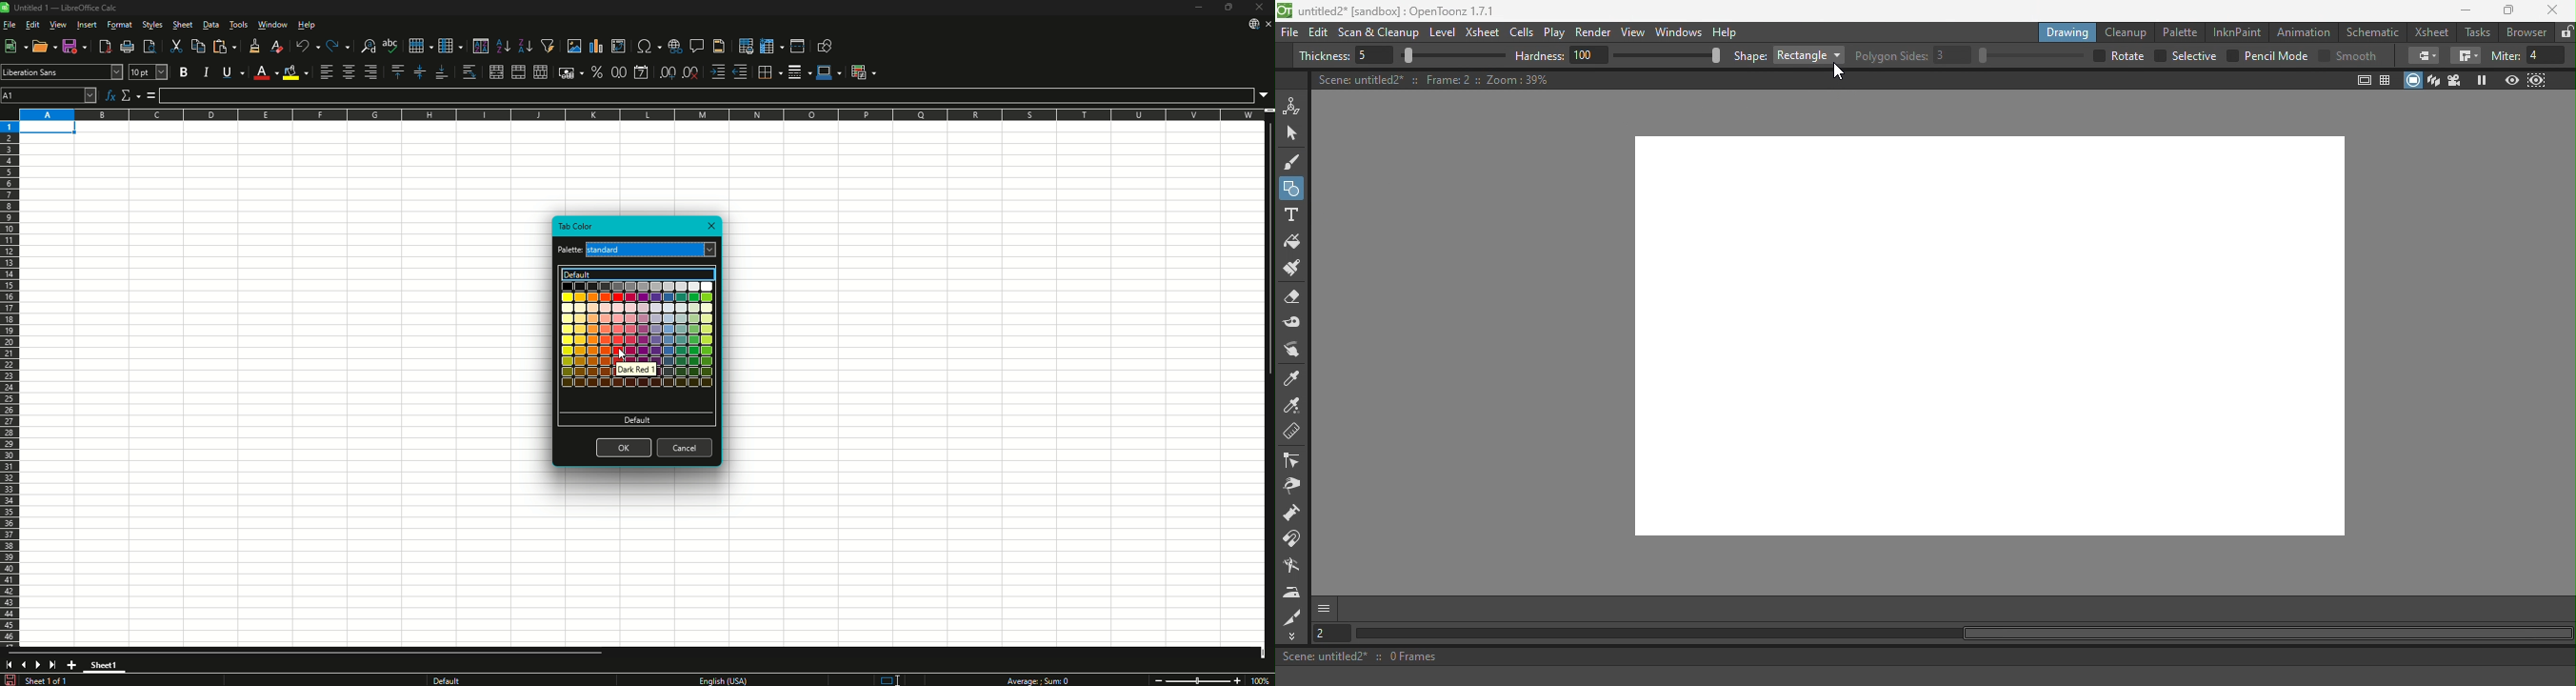 This screenshot has height=700, width=2576. What do you see at coordinates (327, 71) in the screenshot?
I see `Align Left` at bounding box center [327, 71].